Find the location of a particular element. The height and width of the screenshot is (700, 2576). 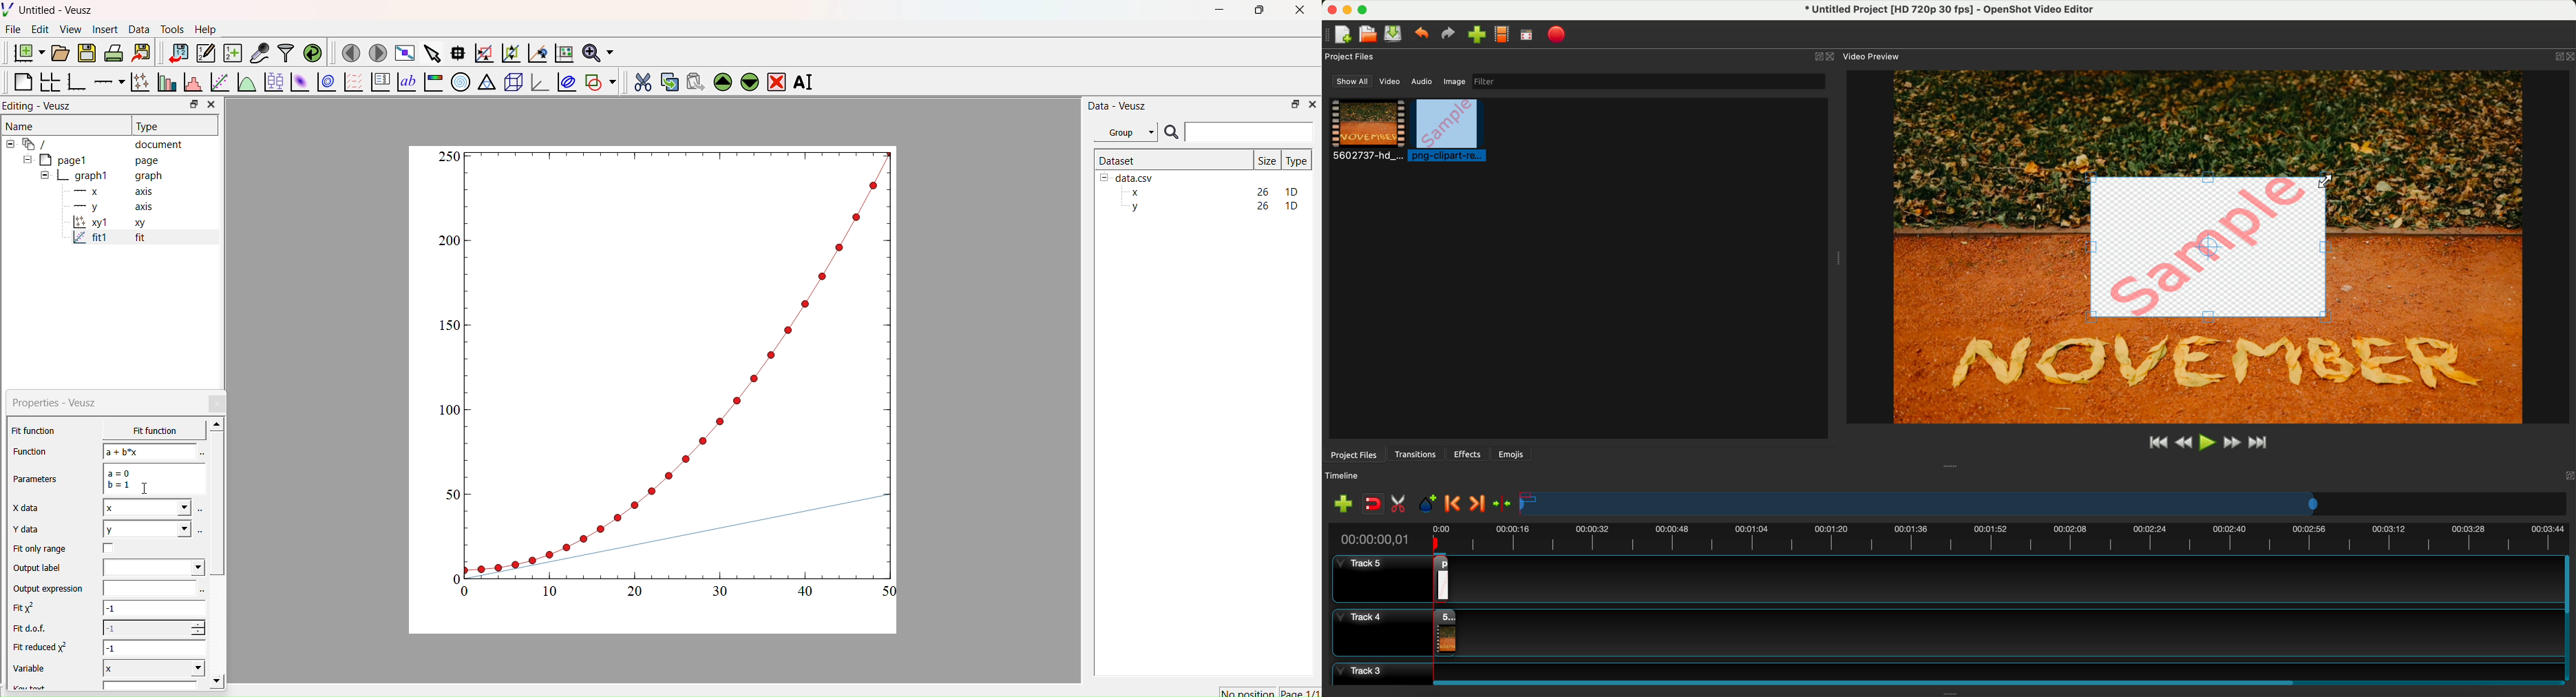

rewind is located at coordinates (2183, 444).